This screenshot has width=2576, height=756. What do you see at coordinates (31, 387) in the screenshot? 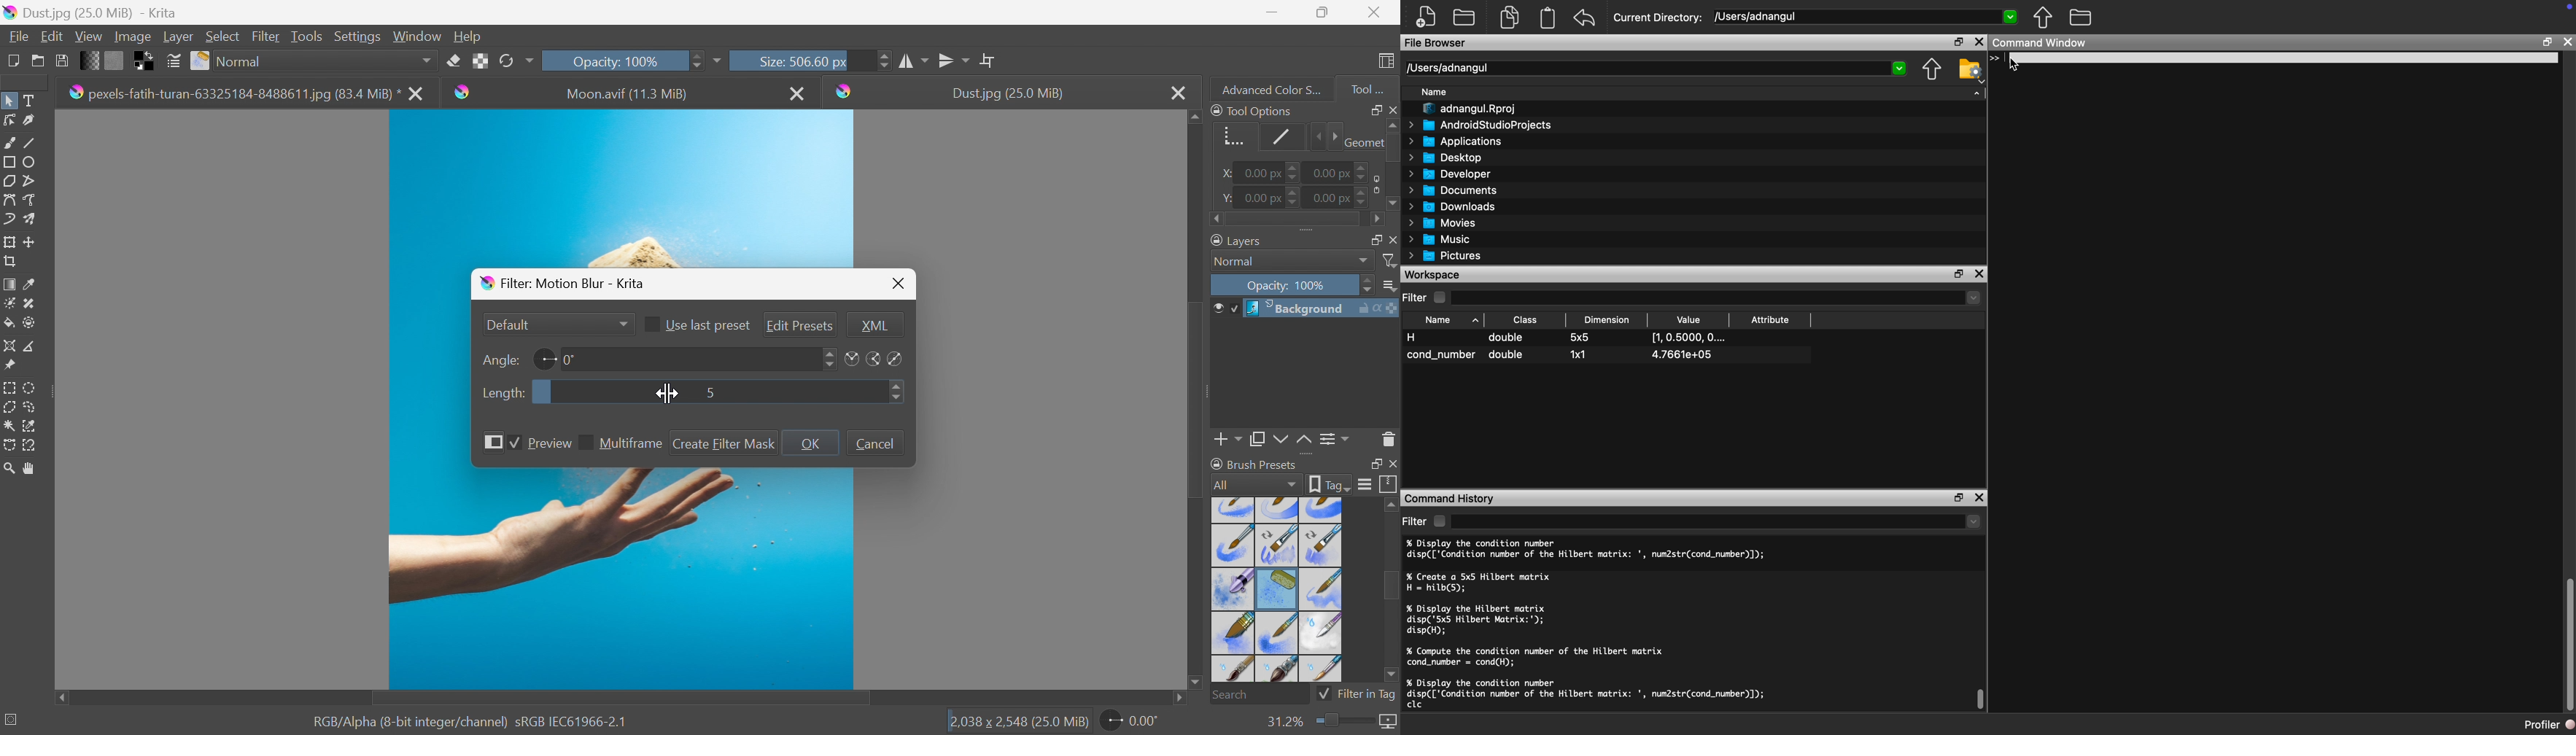
I see `Elliptical selection tool` at bounding box center [31, 387].